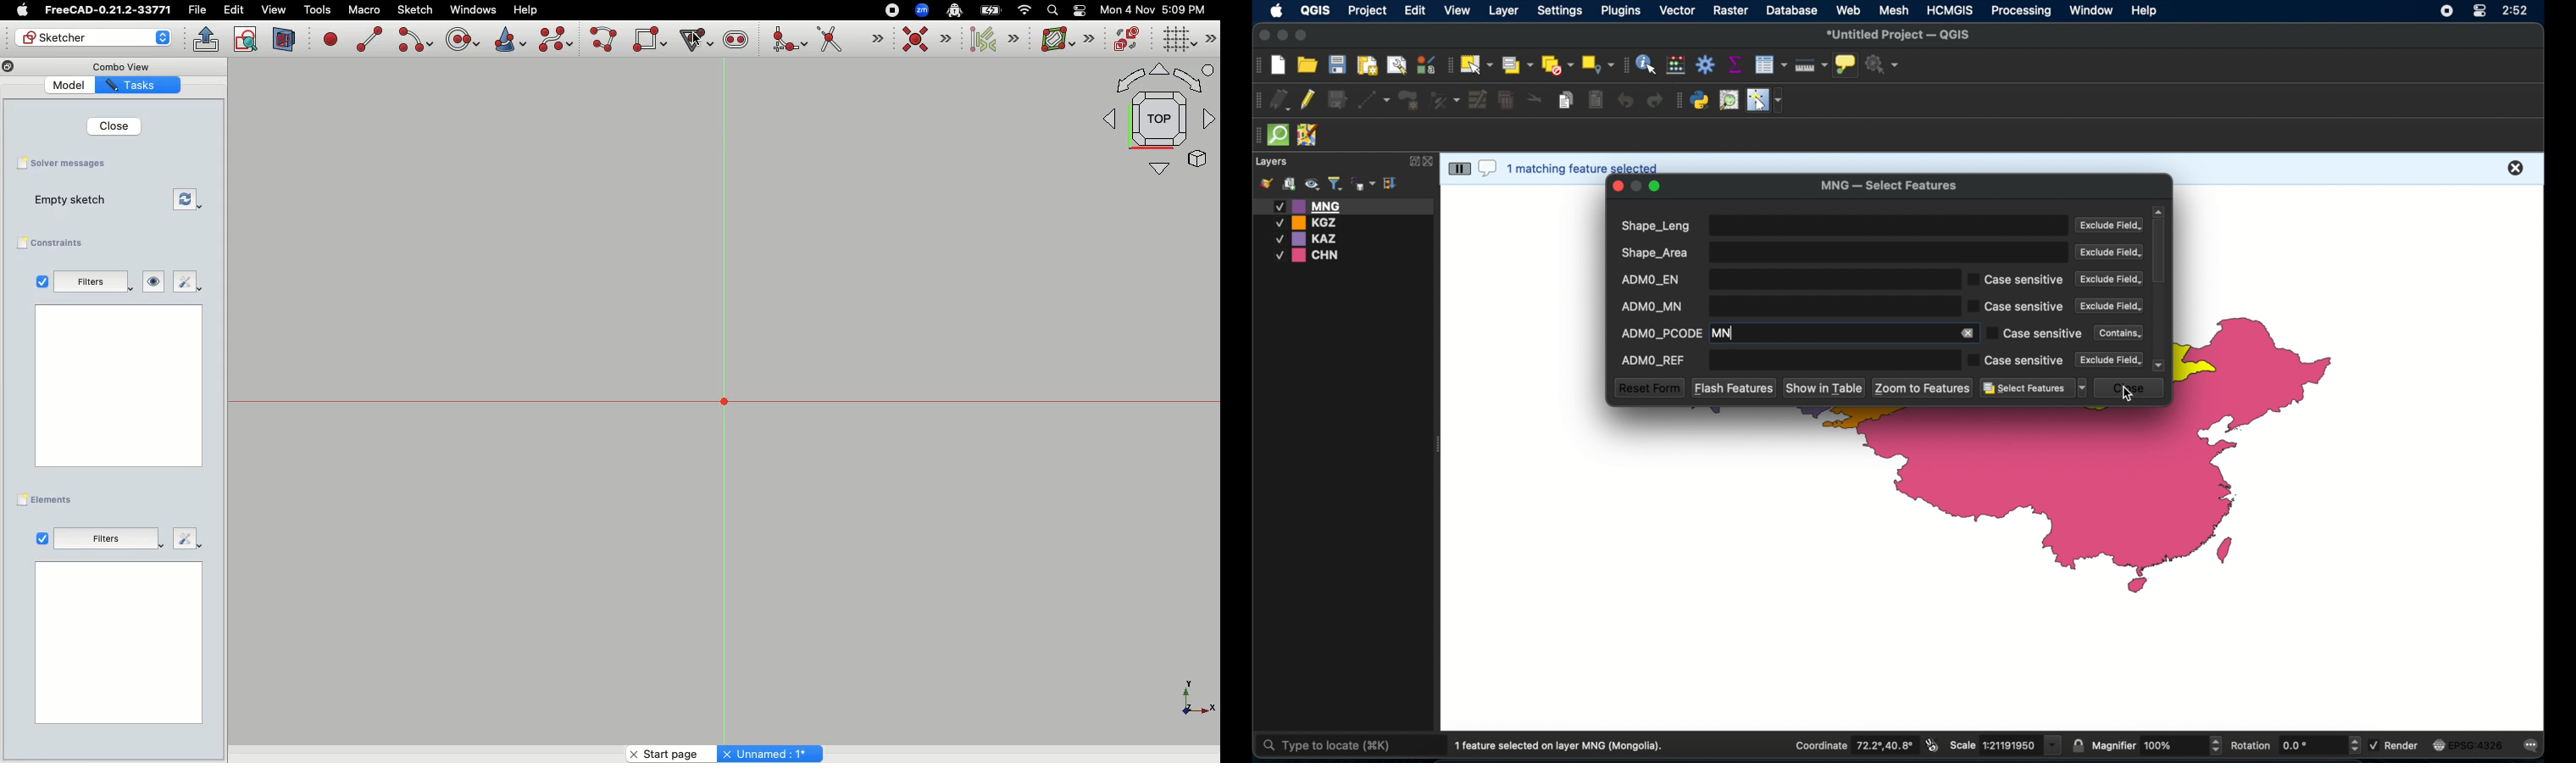  I want to click on jsom remote, so click(1309, 136).